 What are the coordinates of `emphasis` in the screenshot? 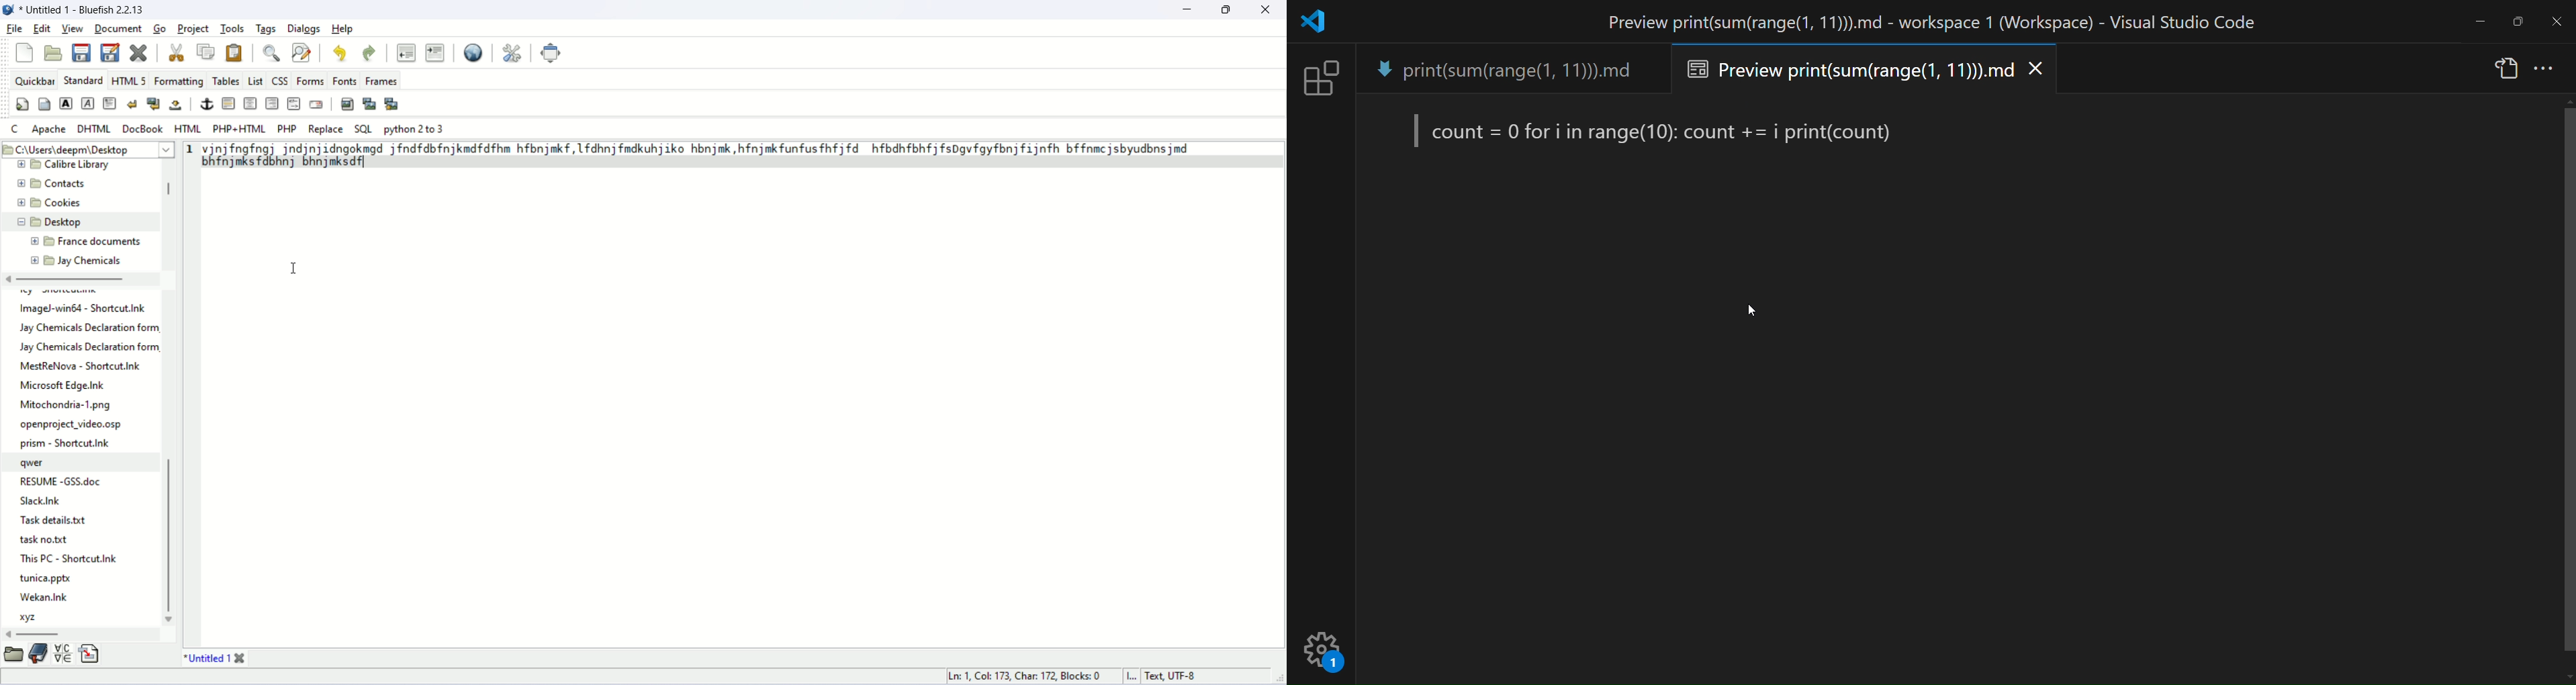 It's located at (87, 104).